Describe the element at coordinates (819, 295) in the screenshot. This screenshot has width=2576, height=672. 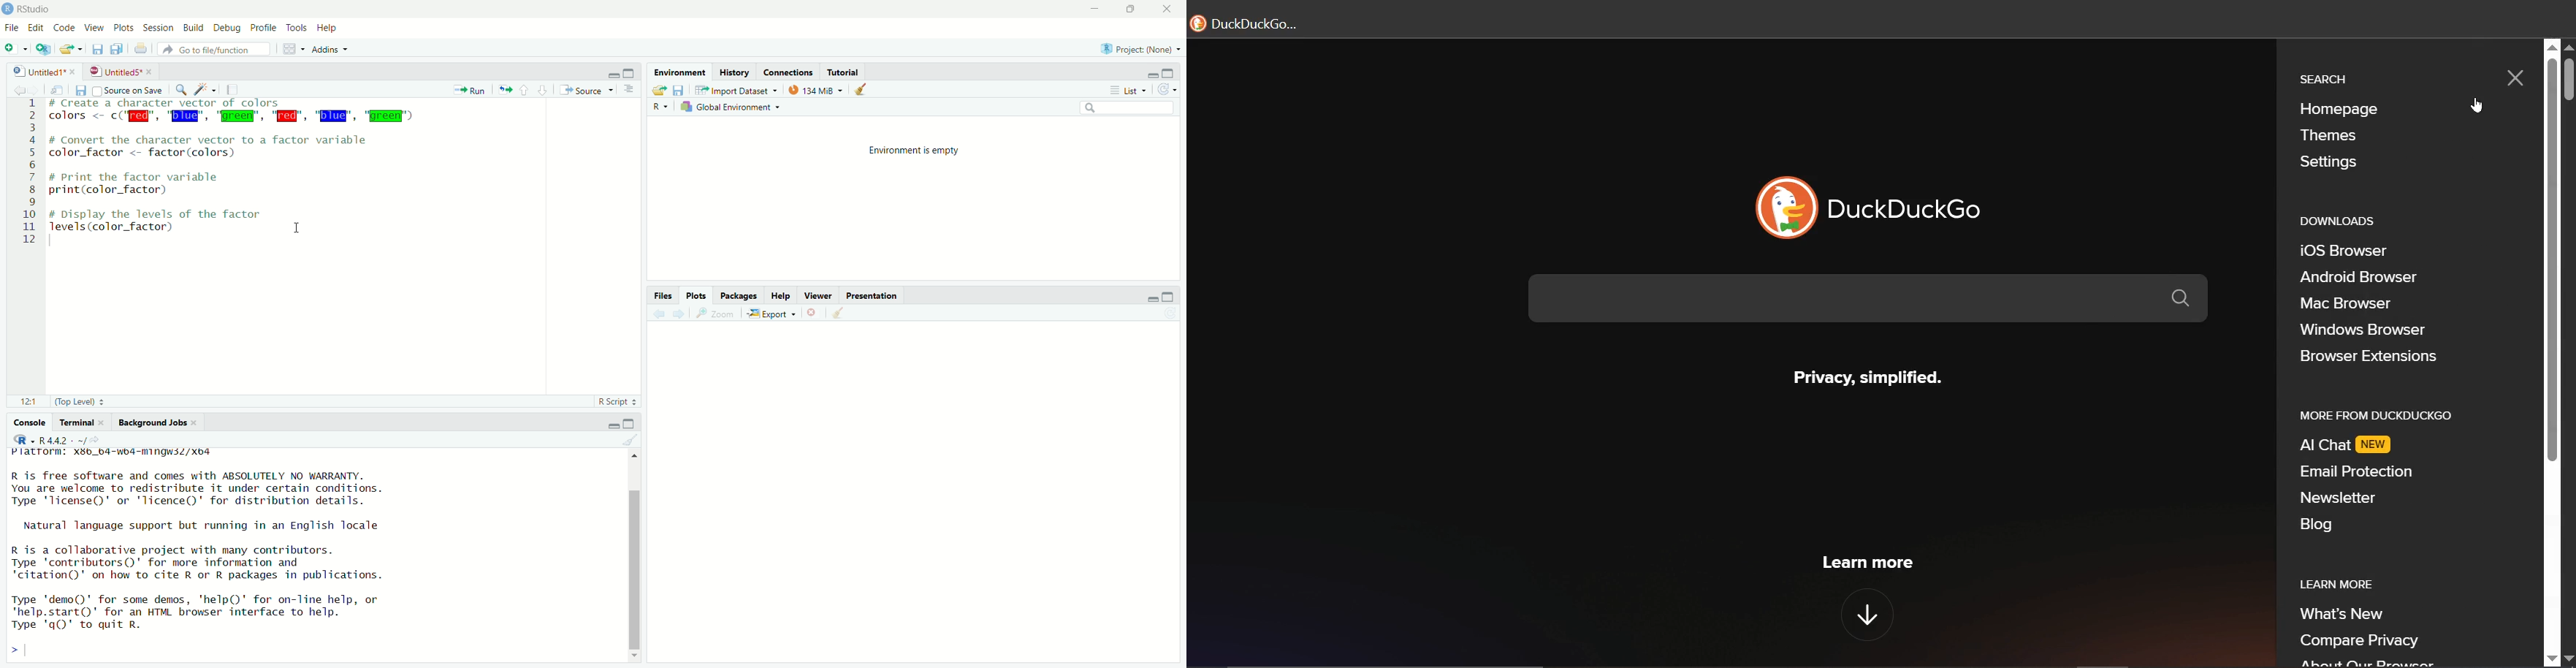
I see `Viewer` at that location.